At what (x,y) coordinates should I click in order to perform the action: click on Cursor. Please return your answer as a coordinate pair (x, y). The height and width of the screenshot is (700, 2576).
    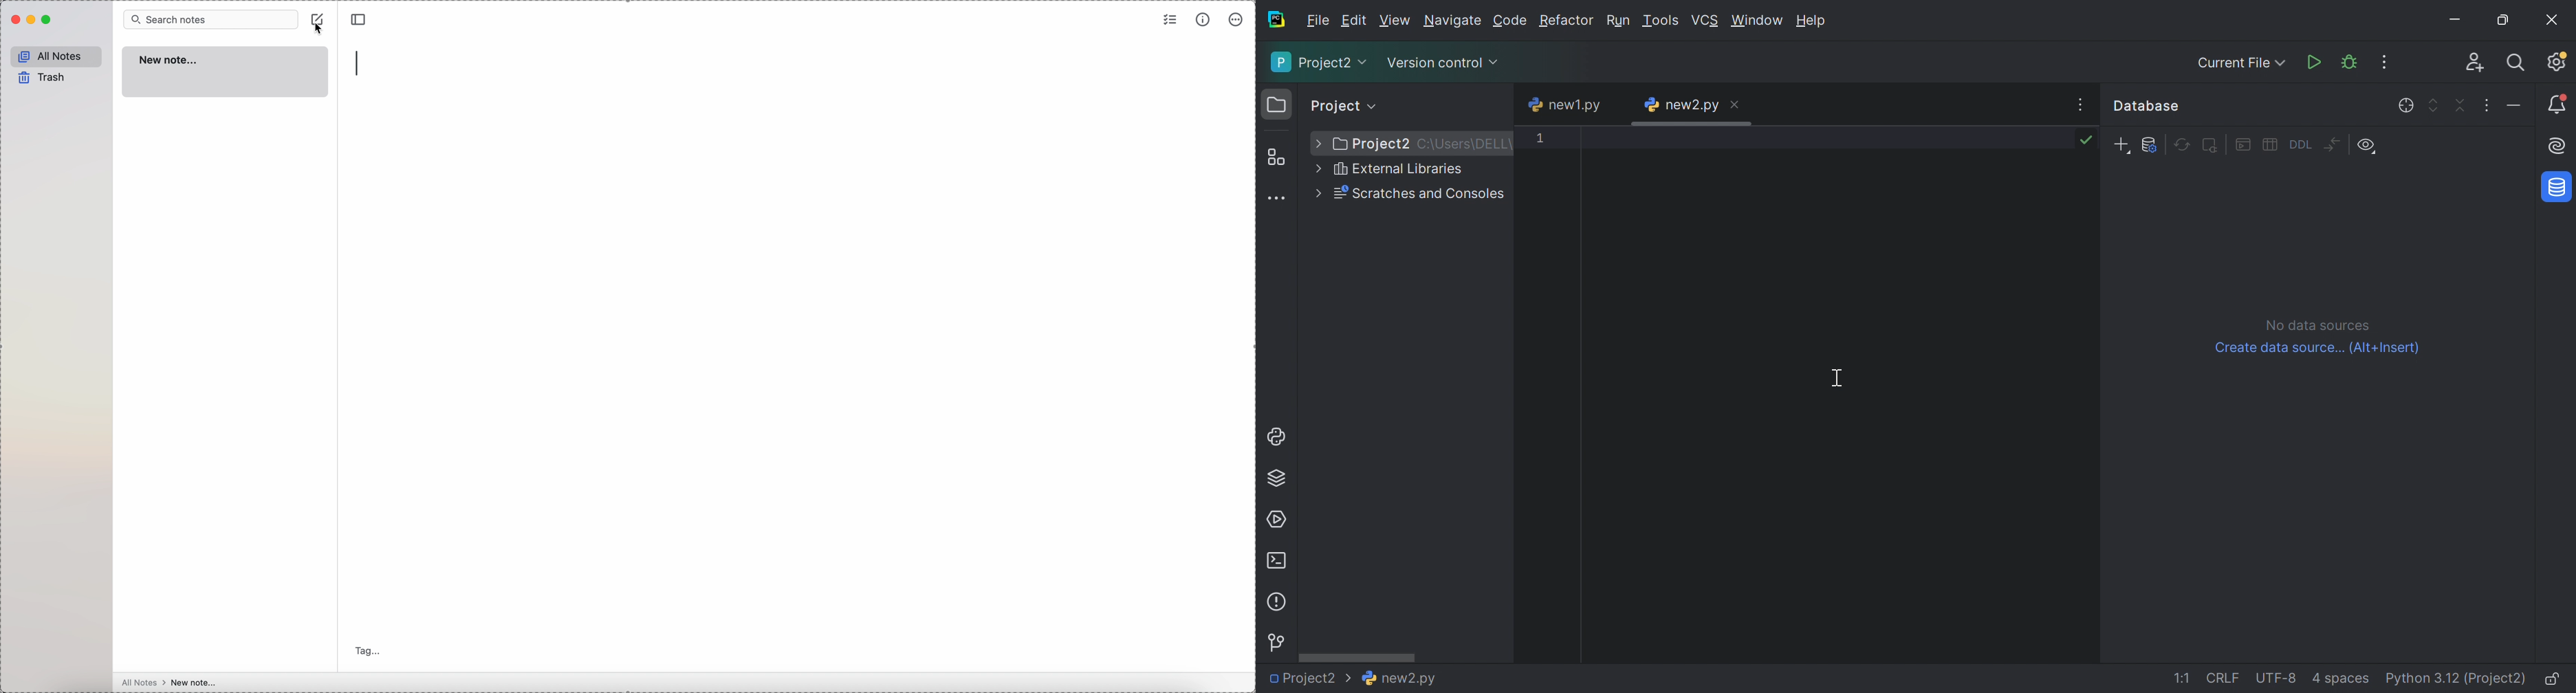
    Looking at the image, I should click on (1837, 376).